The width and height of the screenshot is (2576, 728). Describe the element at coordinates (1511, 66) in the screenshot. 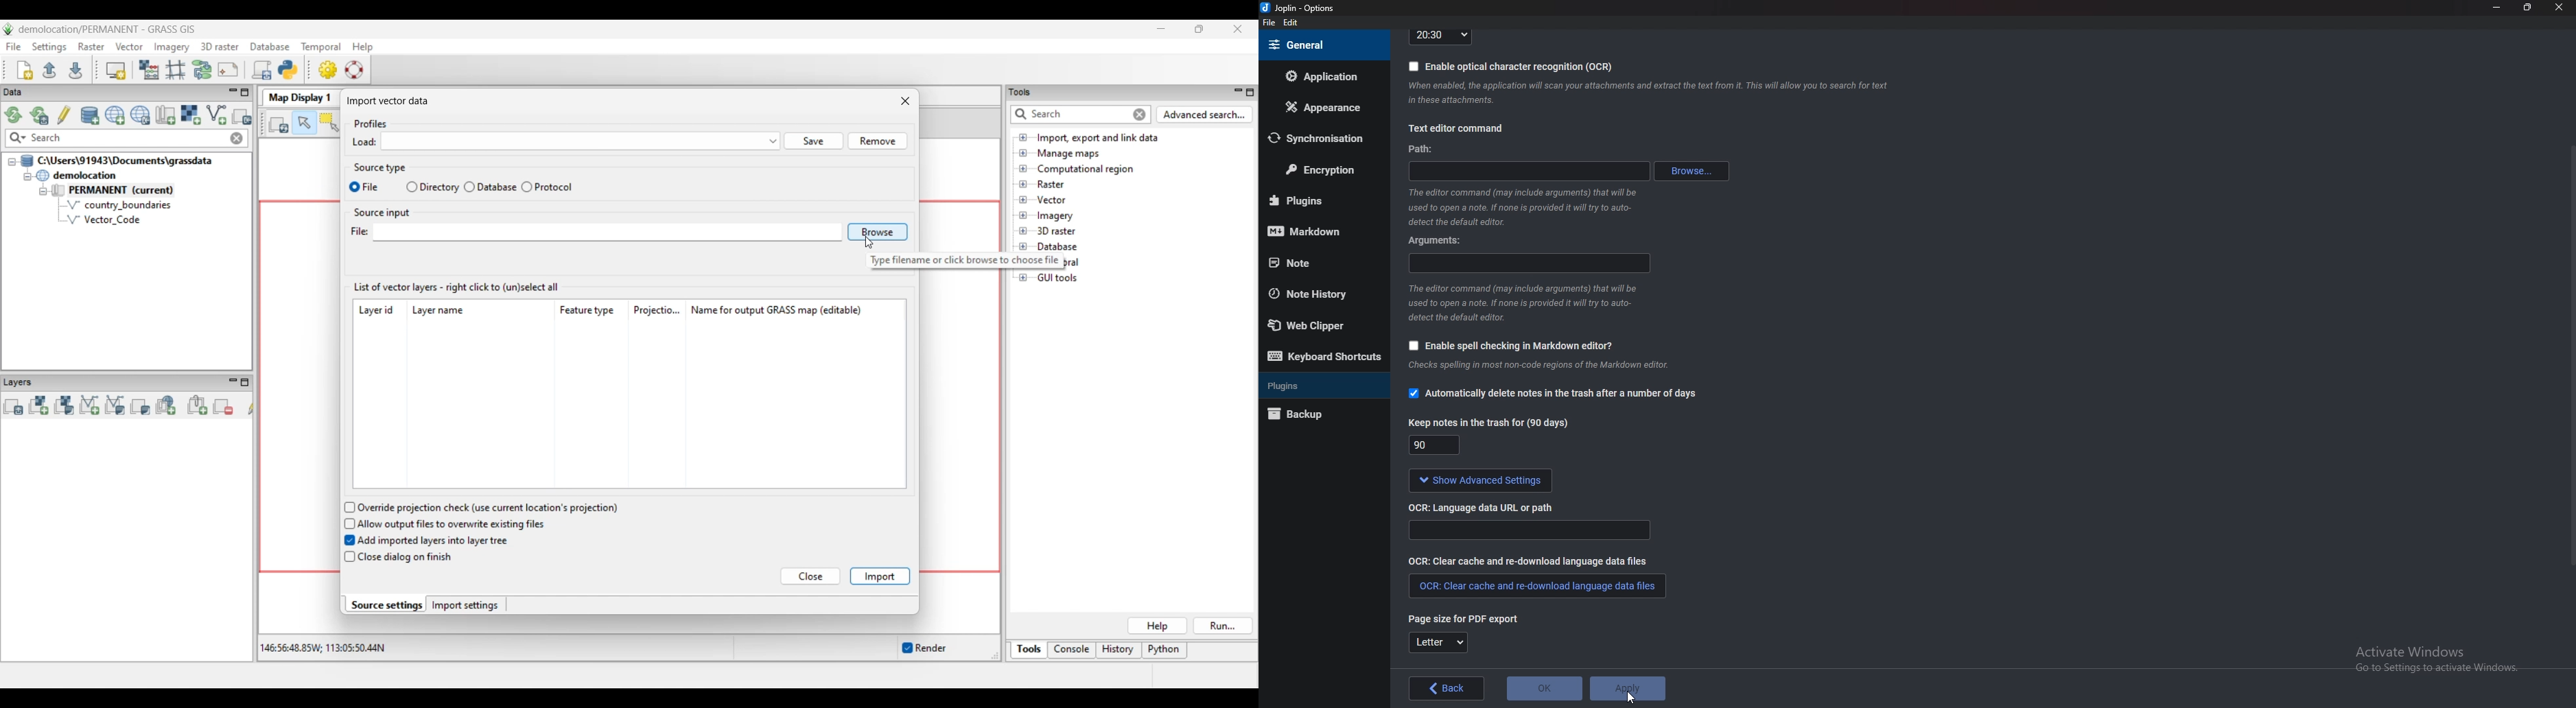

I see `Enable O C R` at that location.